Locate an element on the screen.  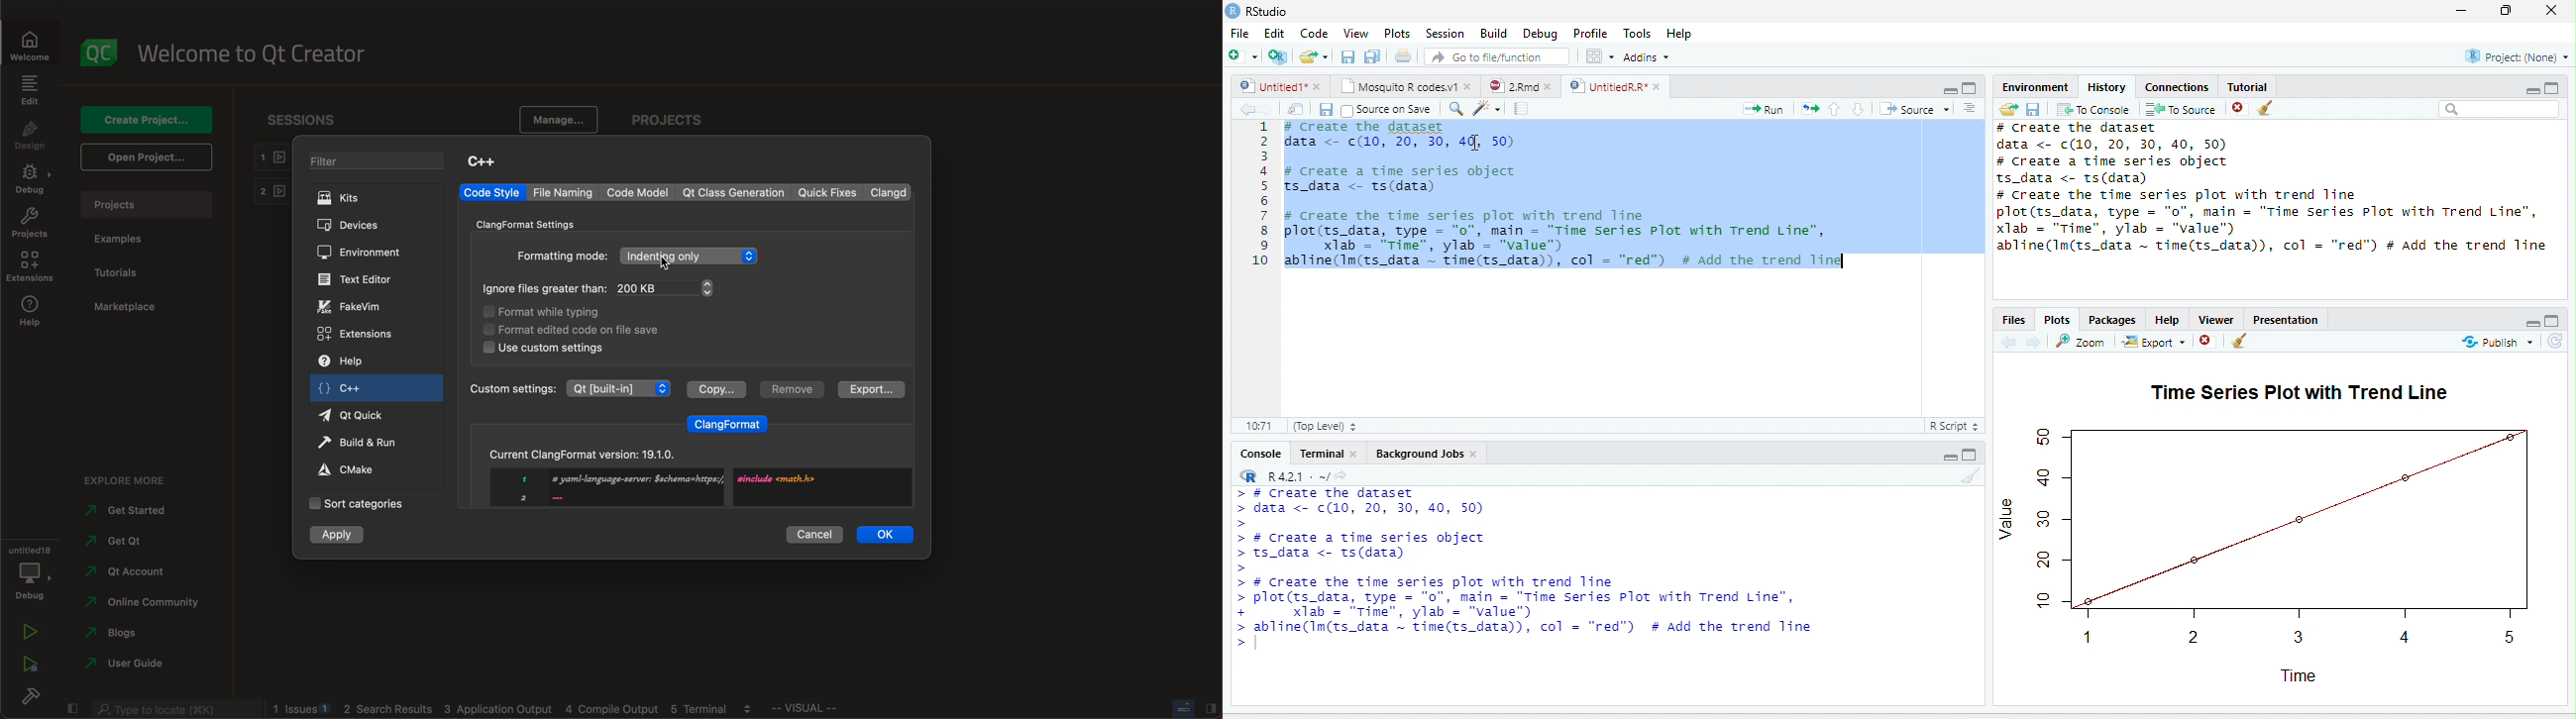
copy is located at coordinates (715, 388).